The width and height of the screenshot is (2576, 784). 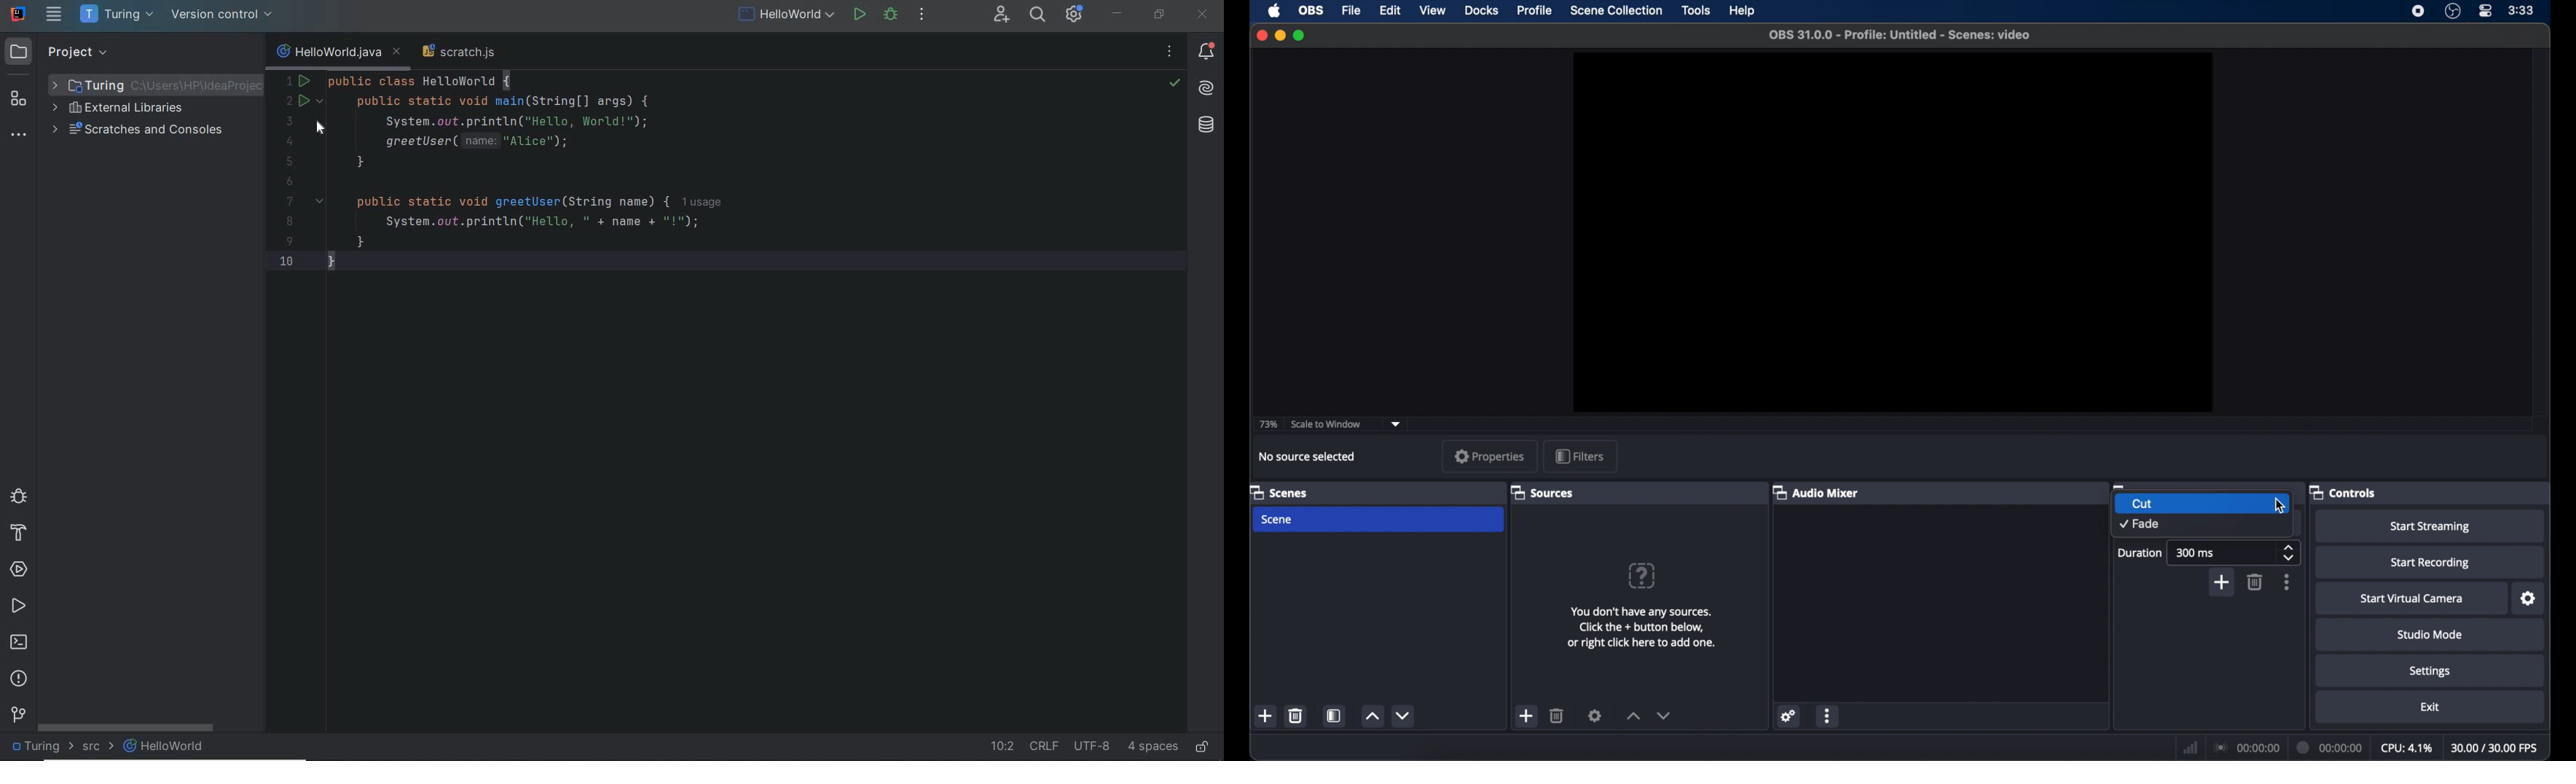 I want to click on connection, so click(x=2246, y=744).